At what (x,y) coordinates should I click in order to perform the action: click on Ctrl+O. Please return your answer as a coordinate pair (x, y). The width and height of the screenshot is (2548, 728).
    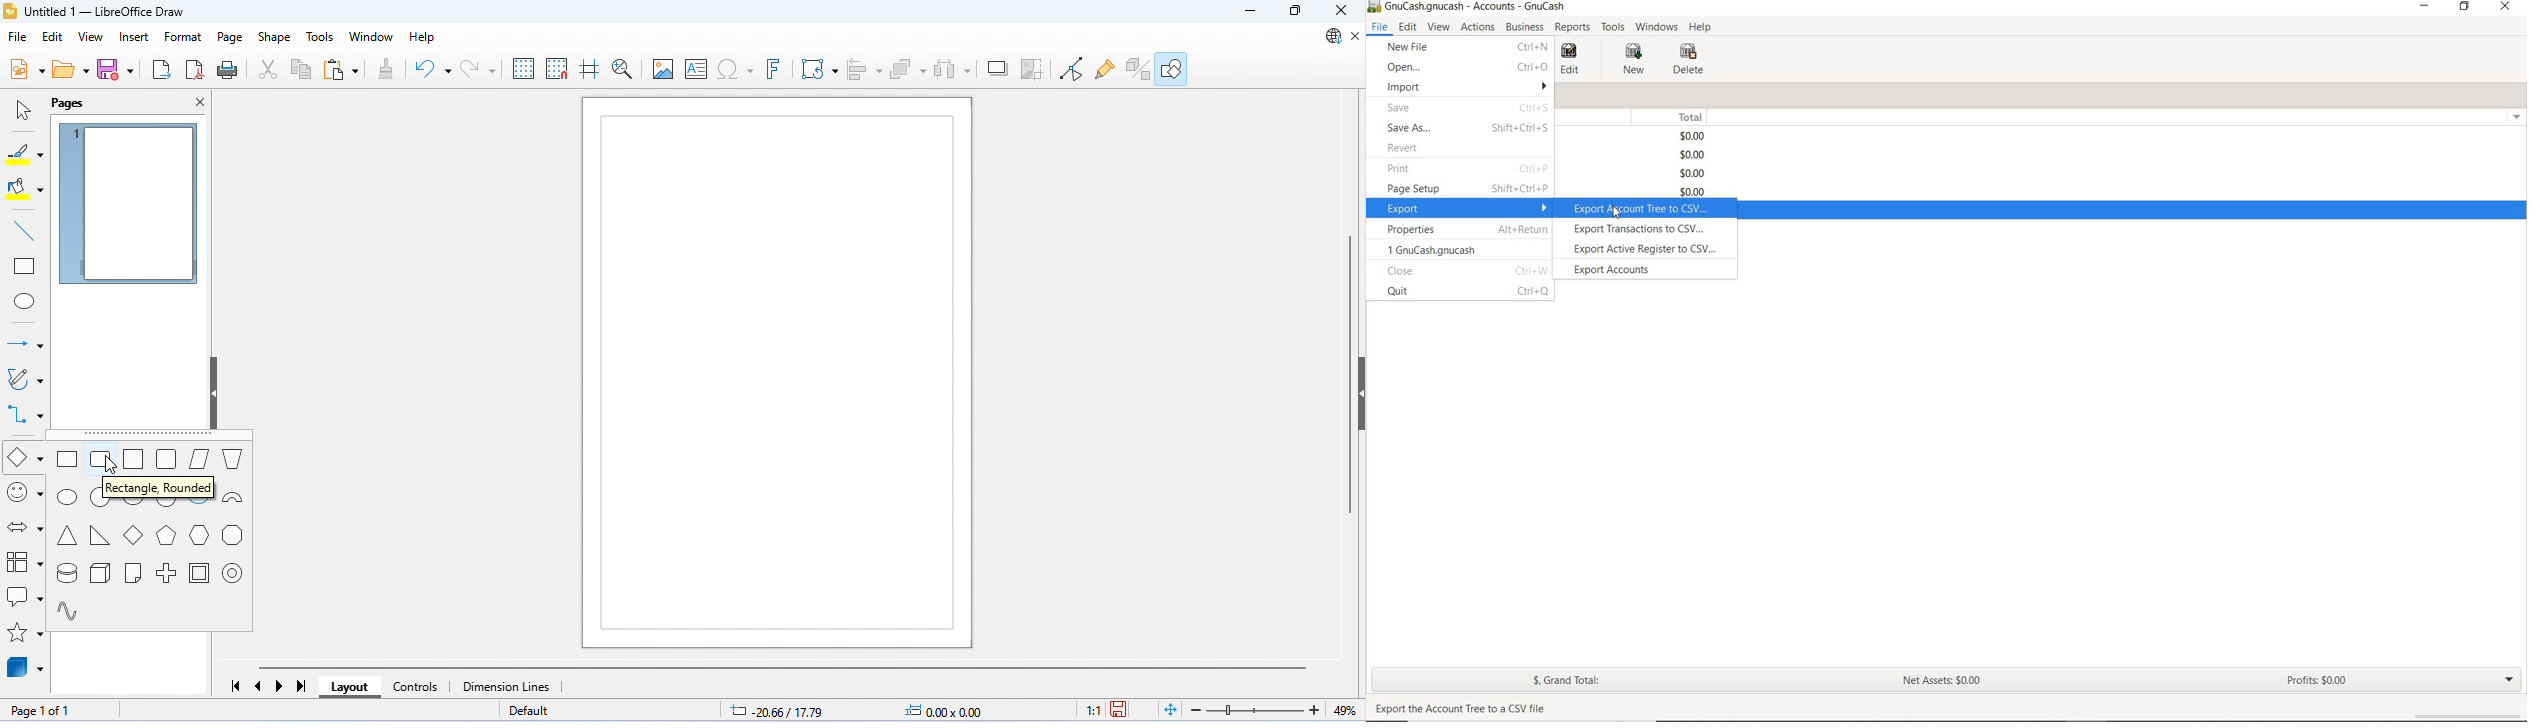
    Looking at the image, I should click on (1532, 67).